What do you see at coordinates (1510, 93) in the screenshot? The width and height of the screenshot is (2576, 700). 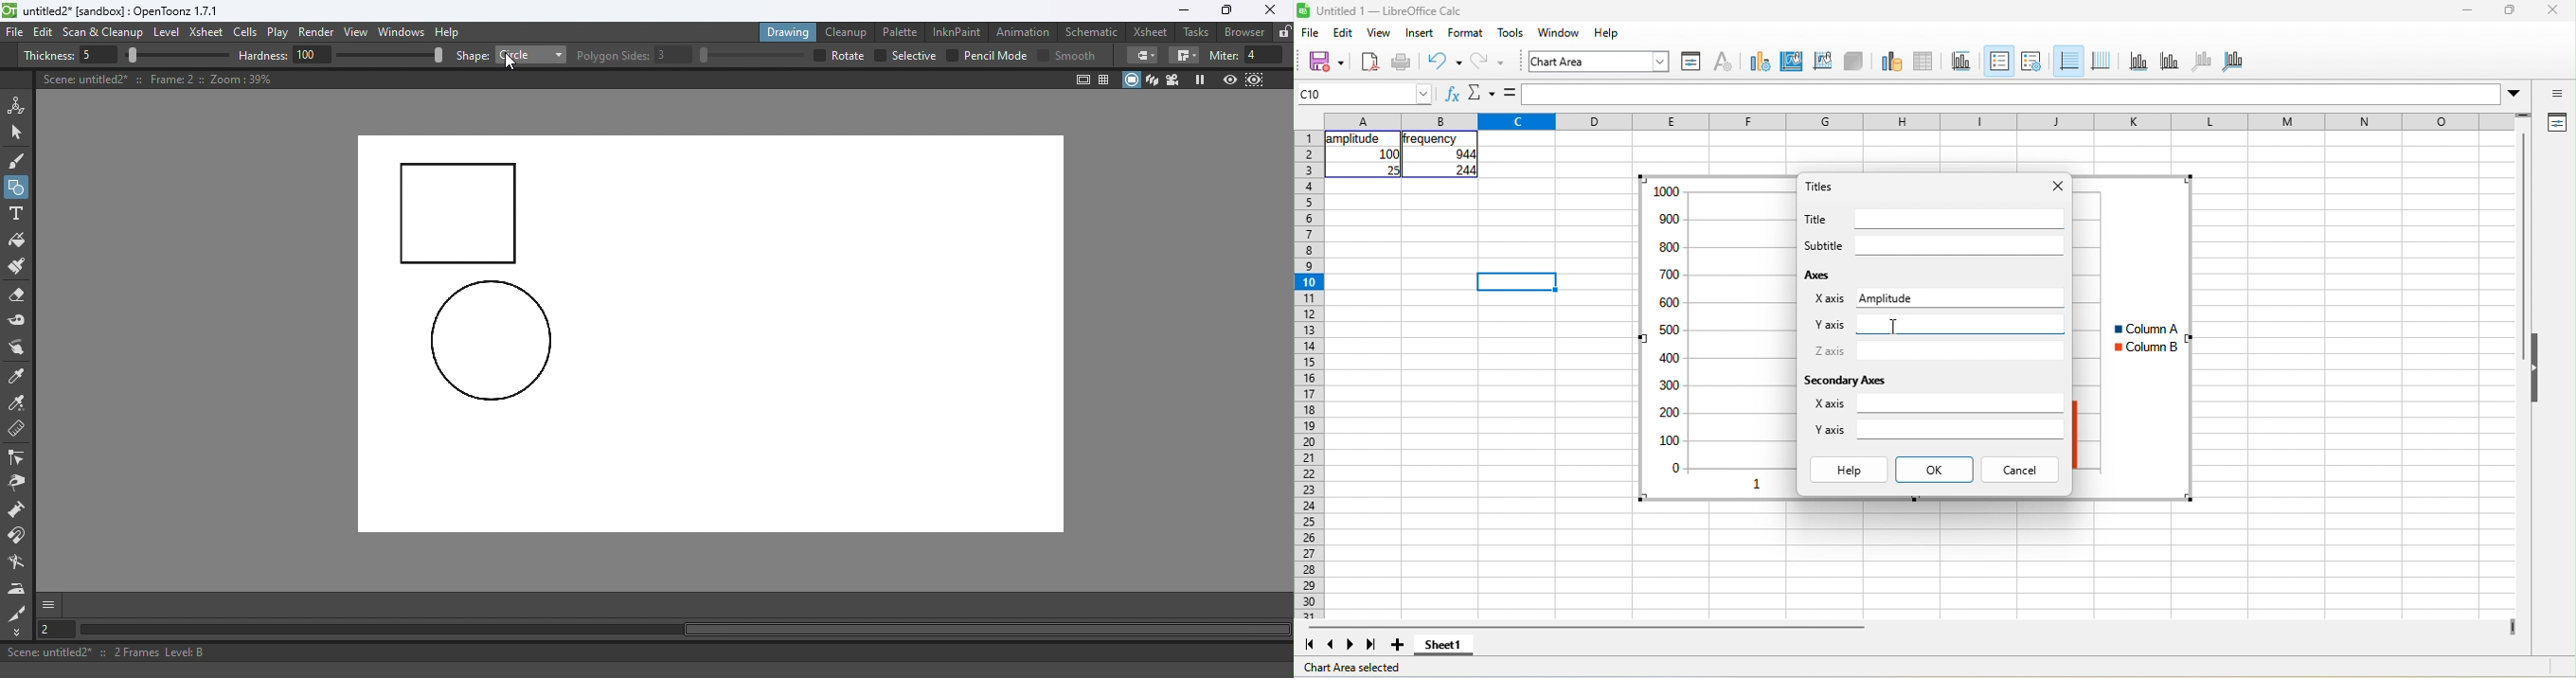 I see `is equal to symbol` at bounding box center [1510, 93].